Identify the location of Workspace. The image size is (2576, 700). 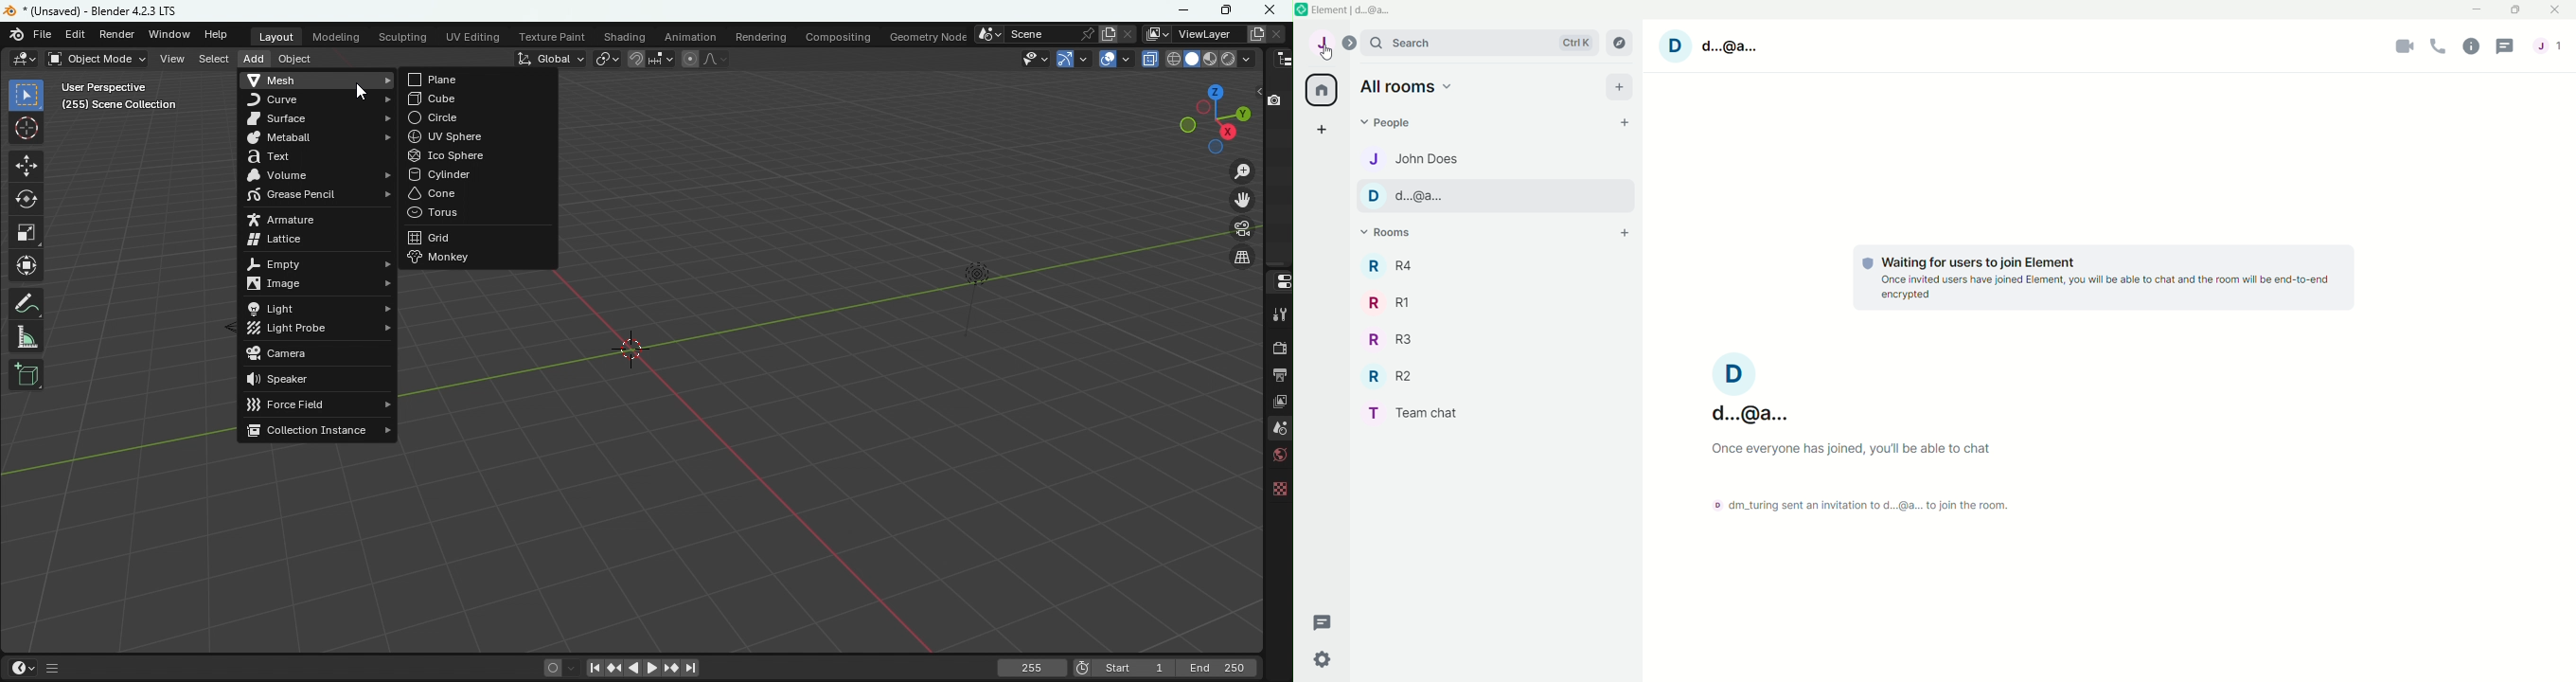
(865, 356).